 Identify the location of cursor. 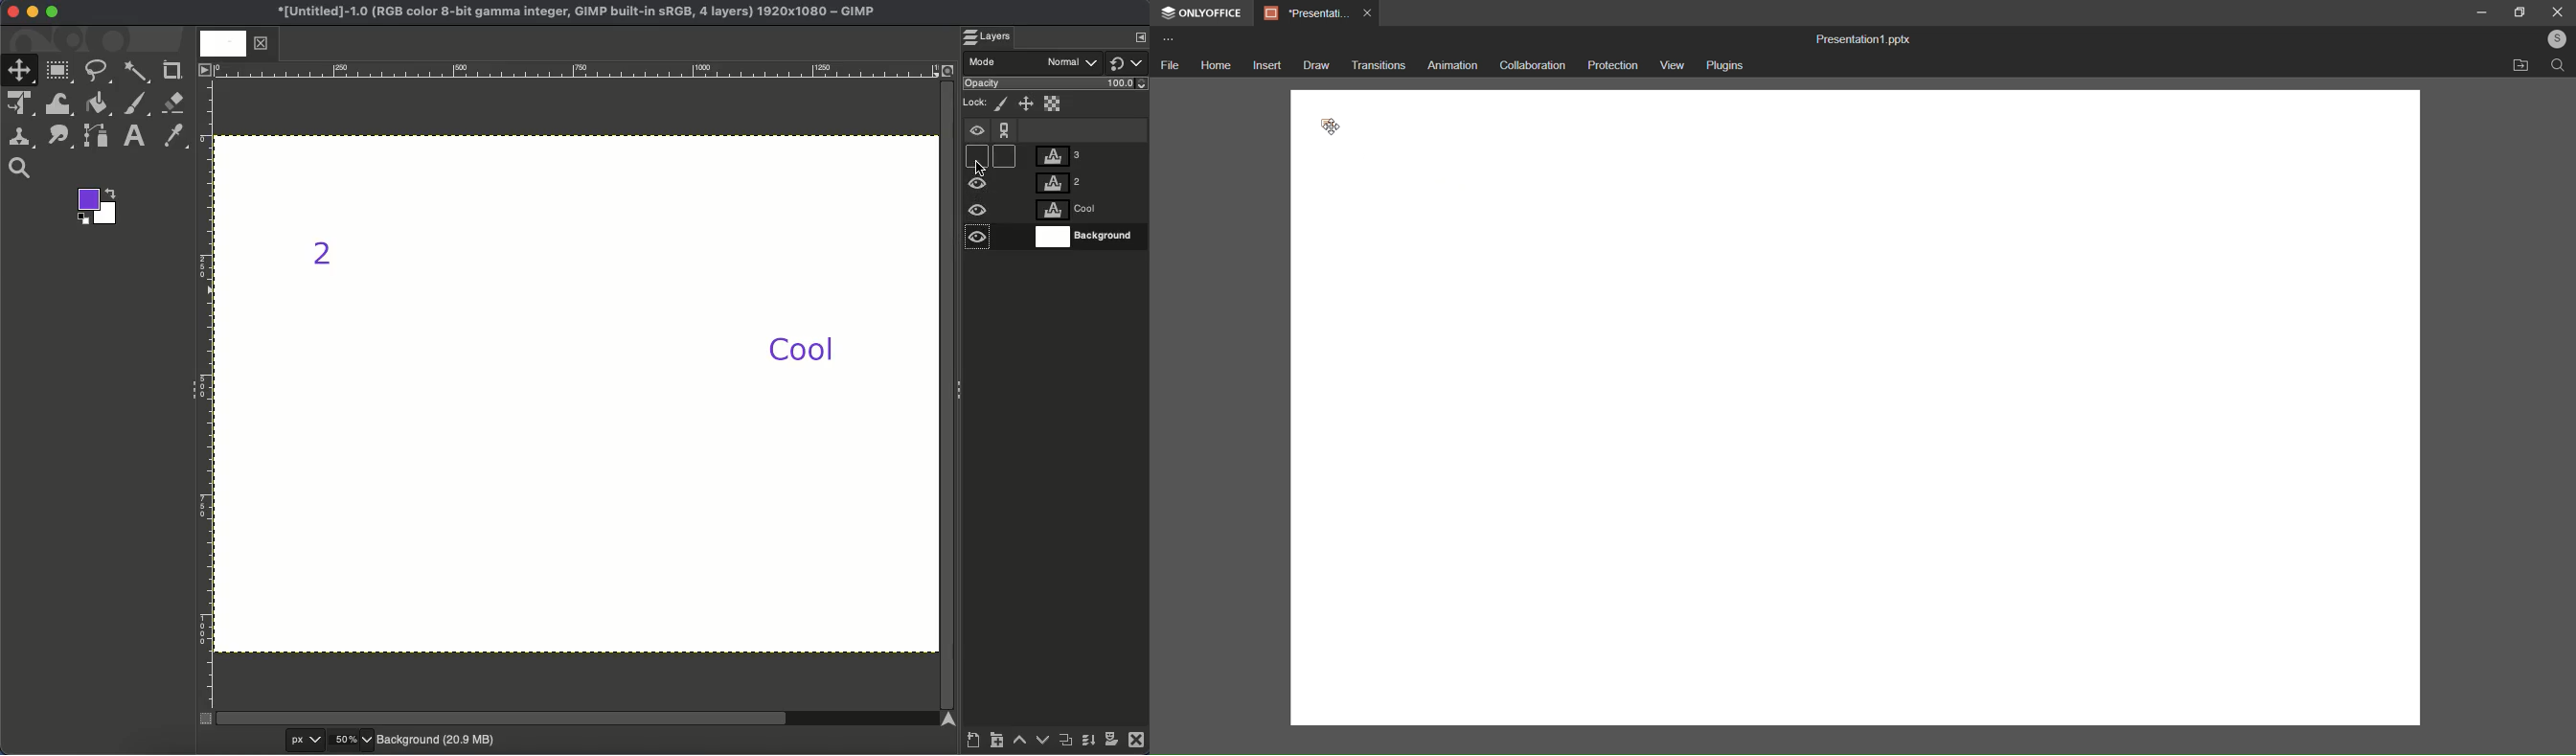
(1336, 123).